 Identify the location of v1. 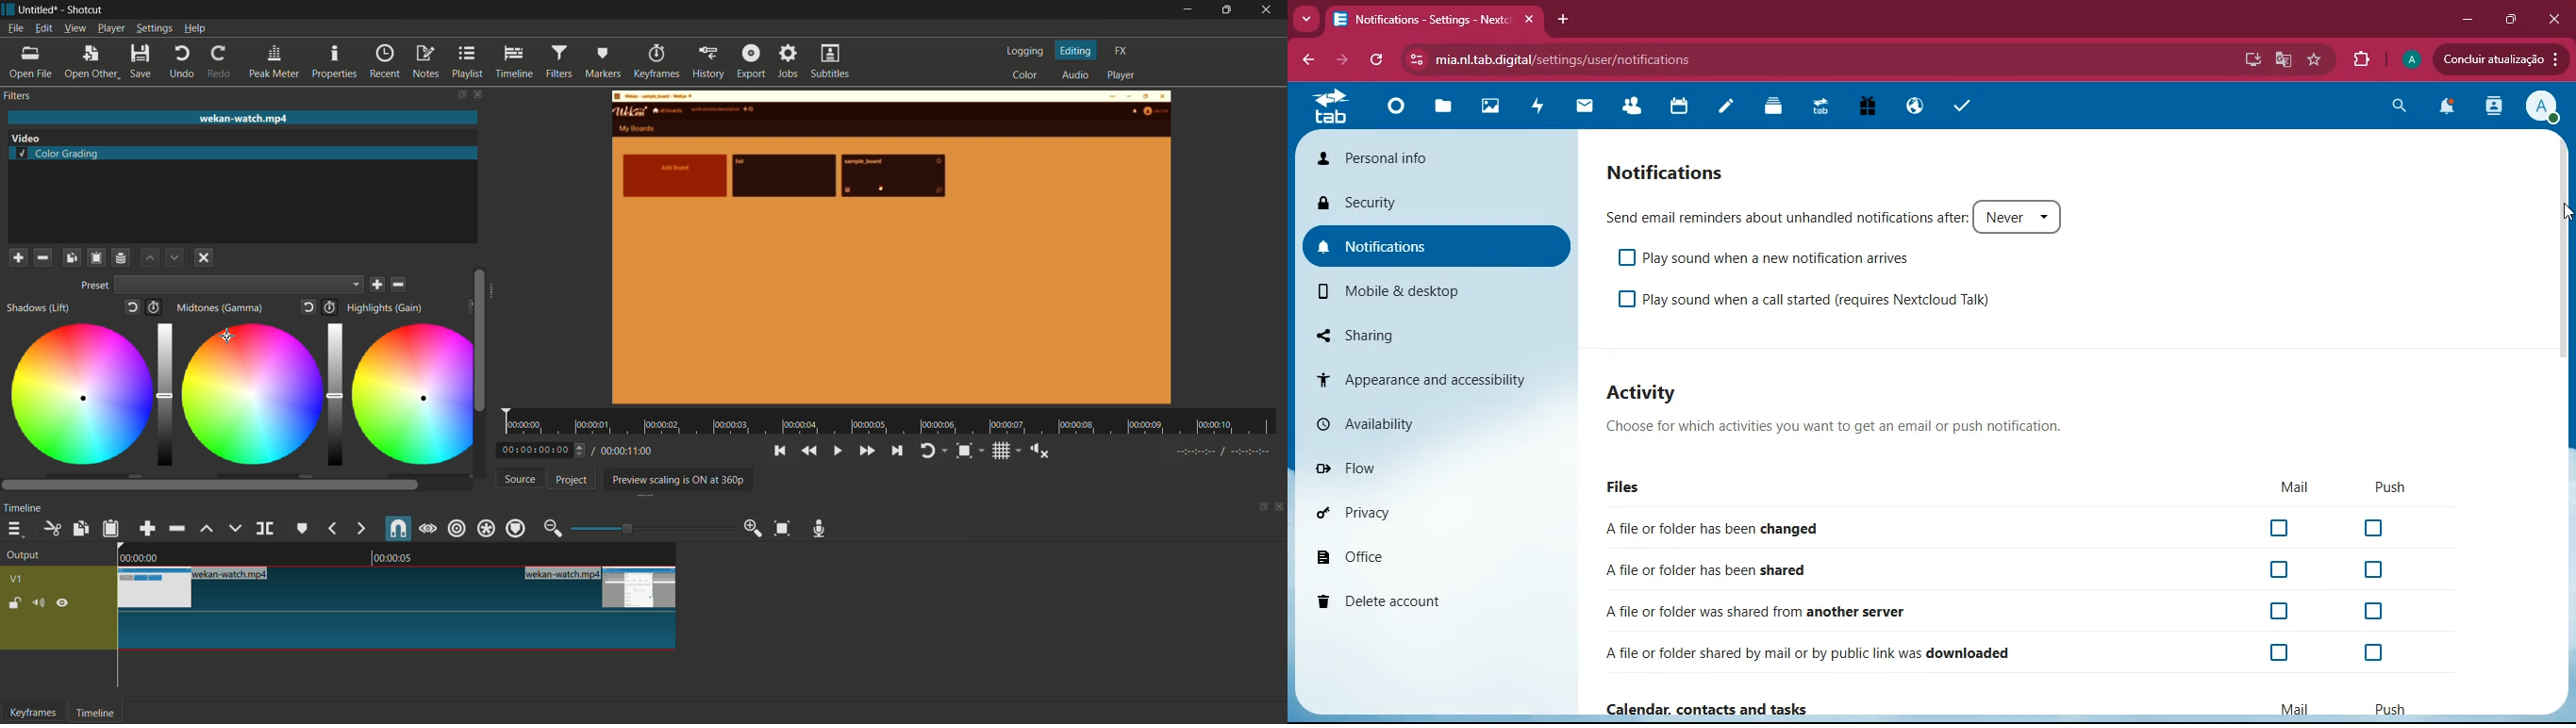
(17, 579).